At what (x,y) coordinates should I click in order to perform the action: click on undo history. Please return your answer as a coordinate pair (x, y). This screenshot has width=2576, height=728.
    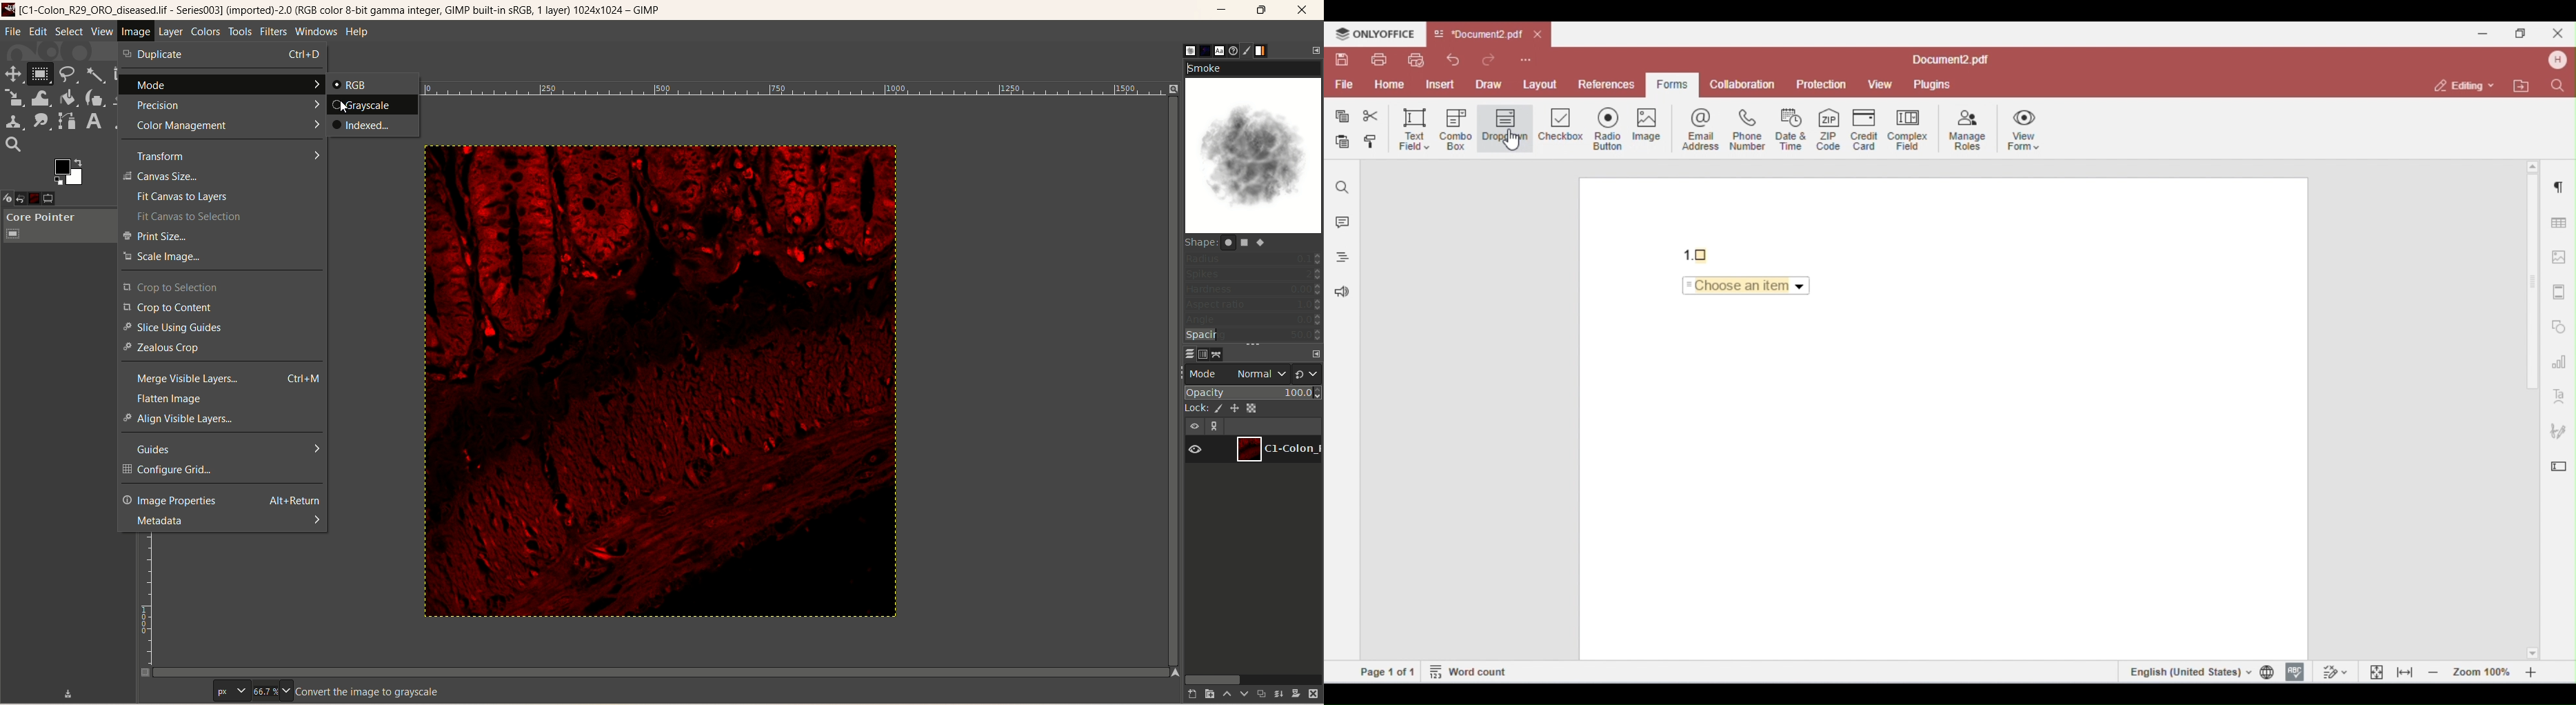
    Looking at the image, I should click on (21, 199).